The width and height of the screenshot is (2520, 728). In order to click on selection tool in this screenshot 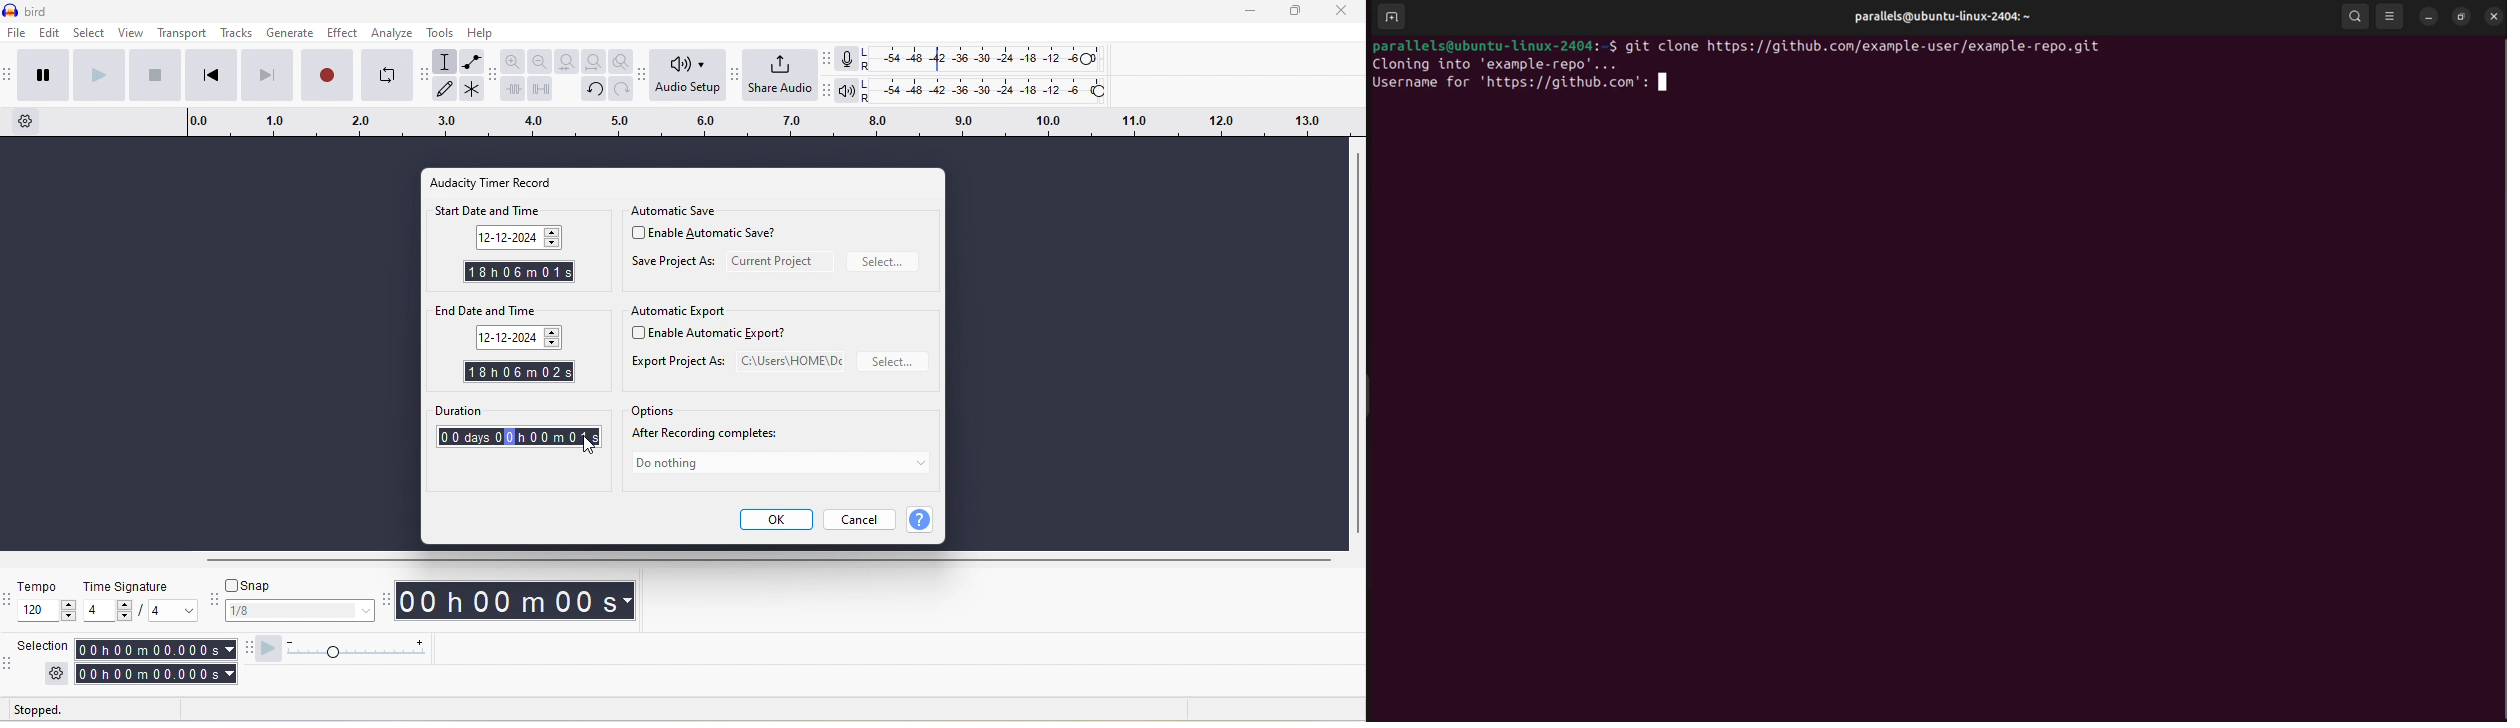, I will do `click(448, 63)`.